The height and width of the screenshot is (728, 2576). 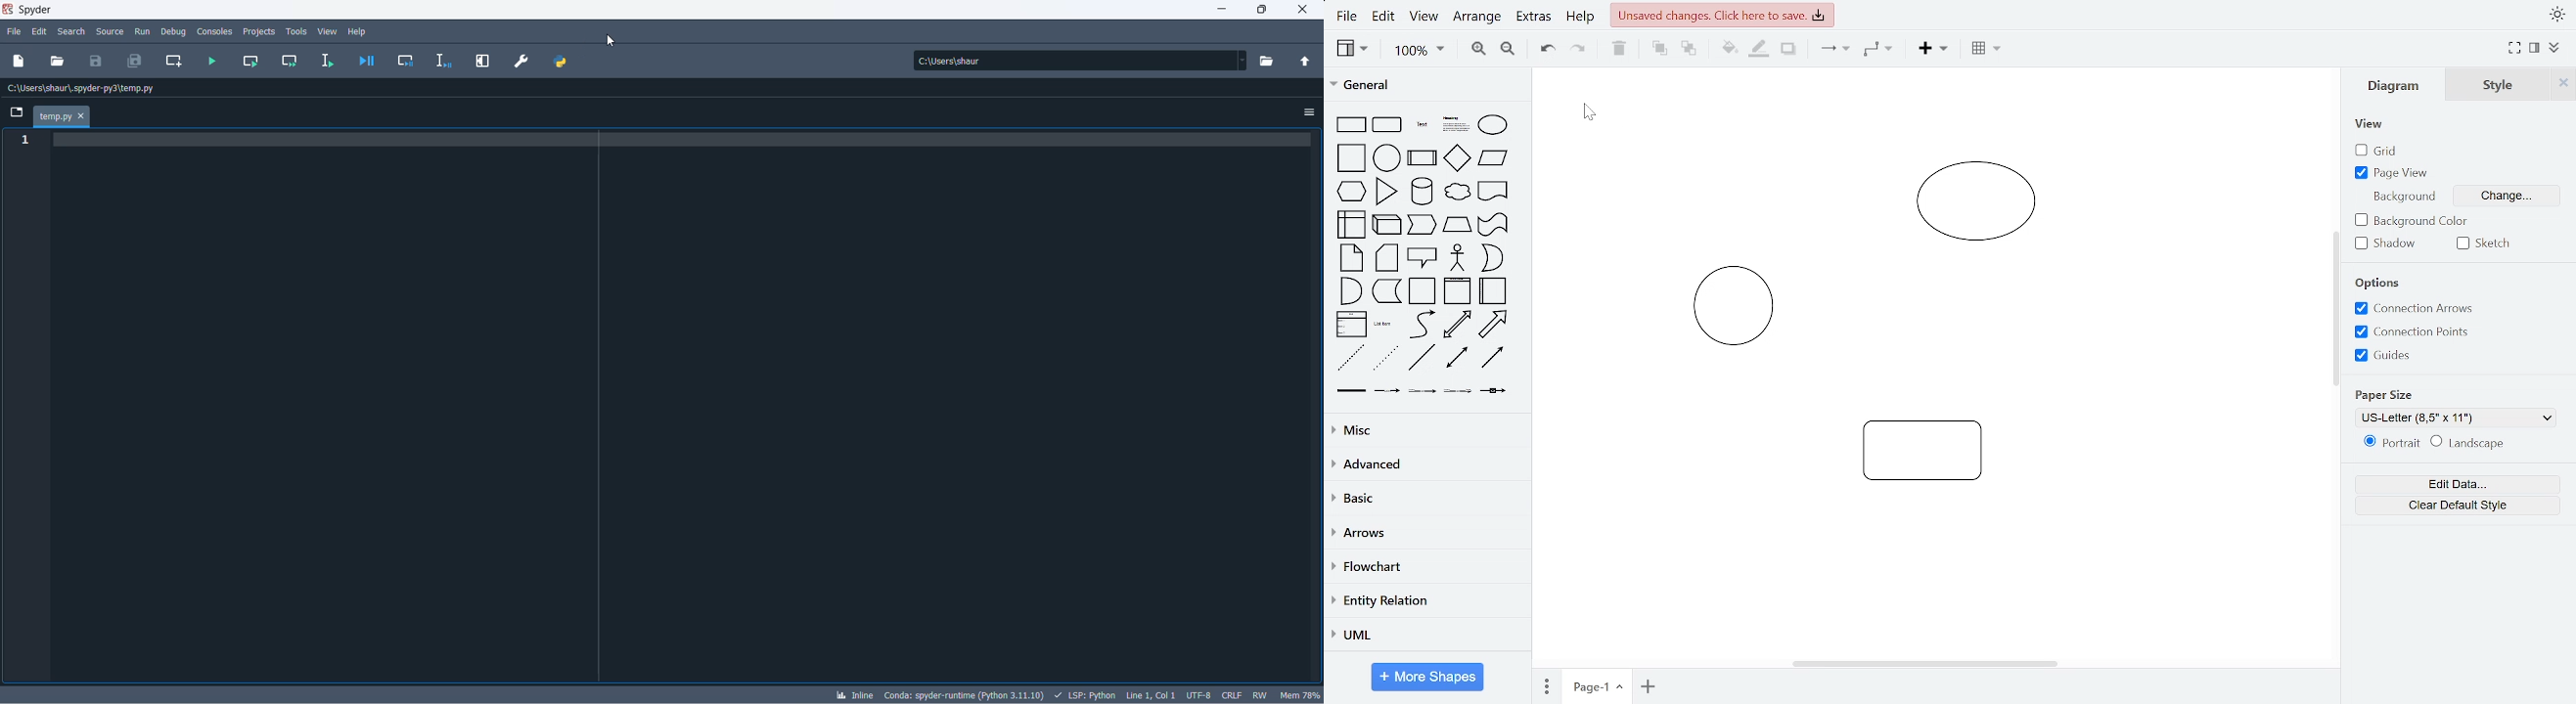 What do you see at coordinates (1233, 695) in the screenshot?
I see `file EOL status` at bounding box center [1233, 695].